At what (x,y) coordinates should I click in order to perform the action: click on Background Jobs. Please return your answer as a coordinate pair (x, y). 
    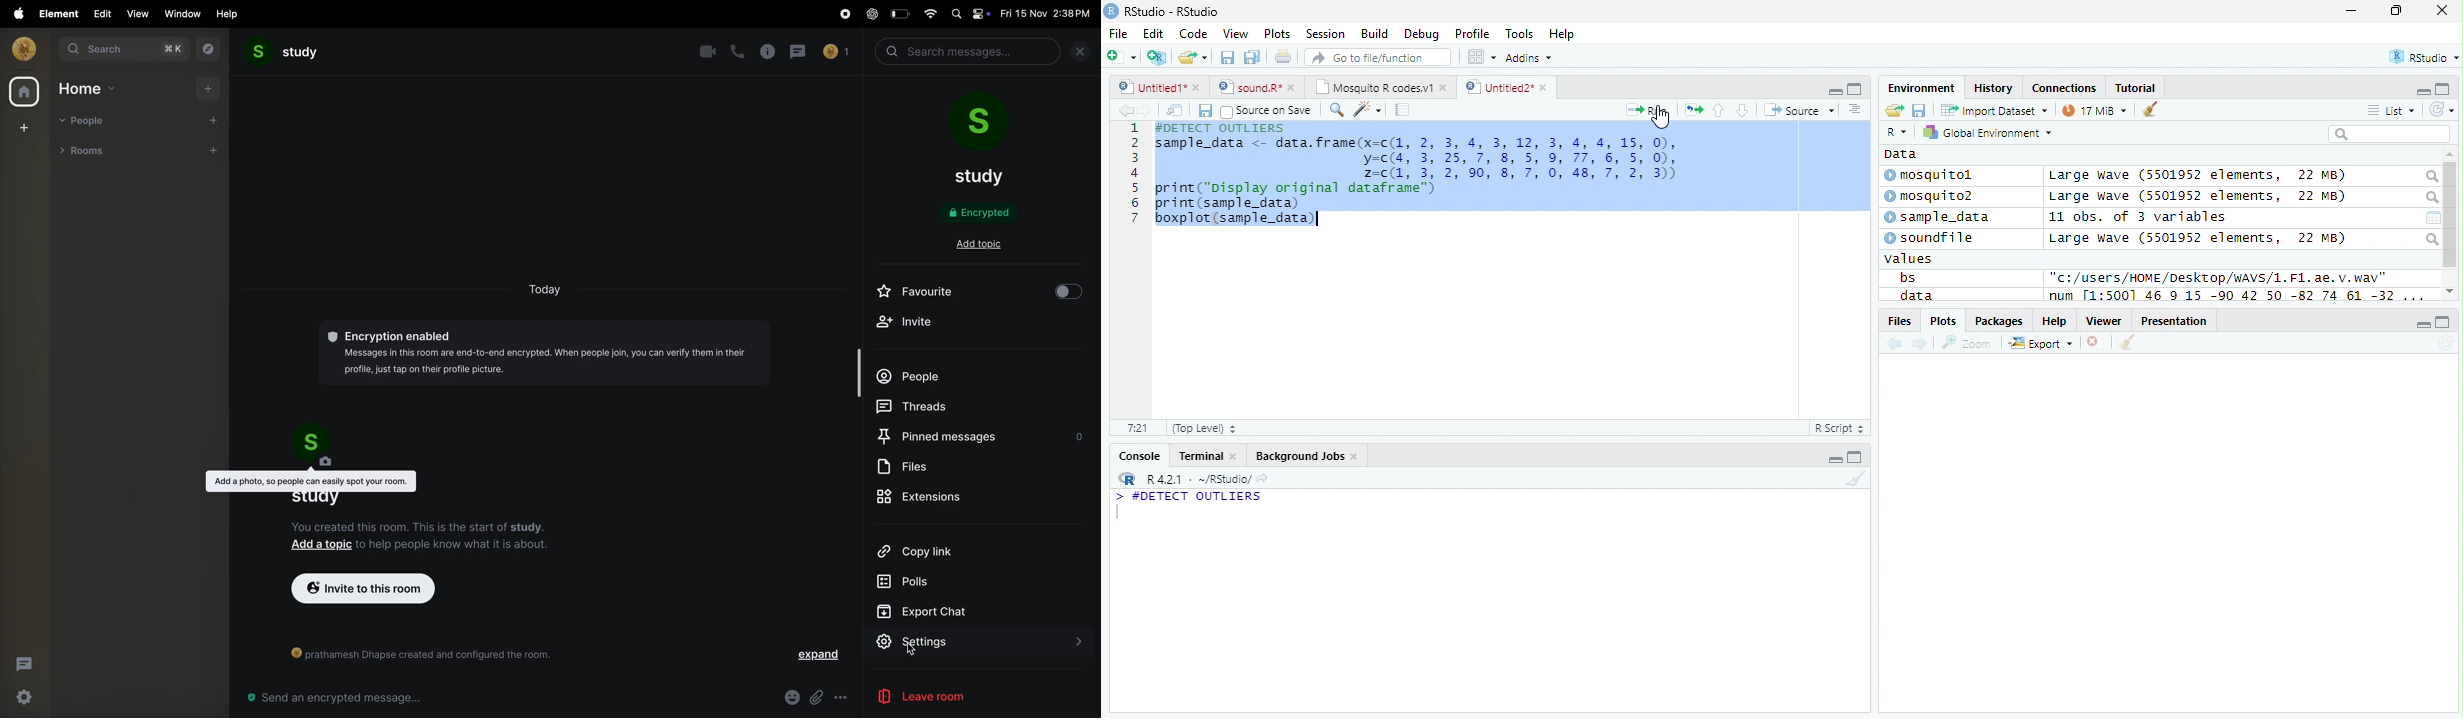
    Looking at the image, I should click on (1305, 456).